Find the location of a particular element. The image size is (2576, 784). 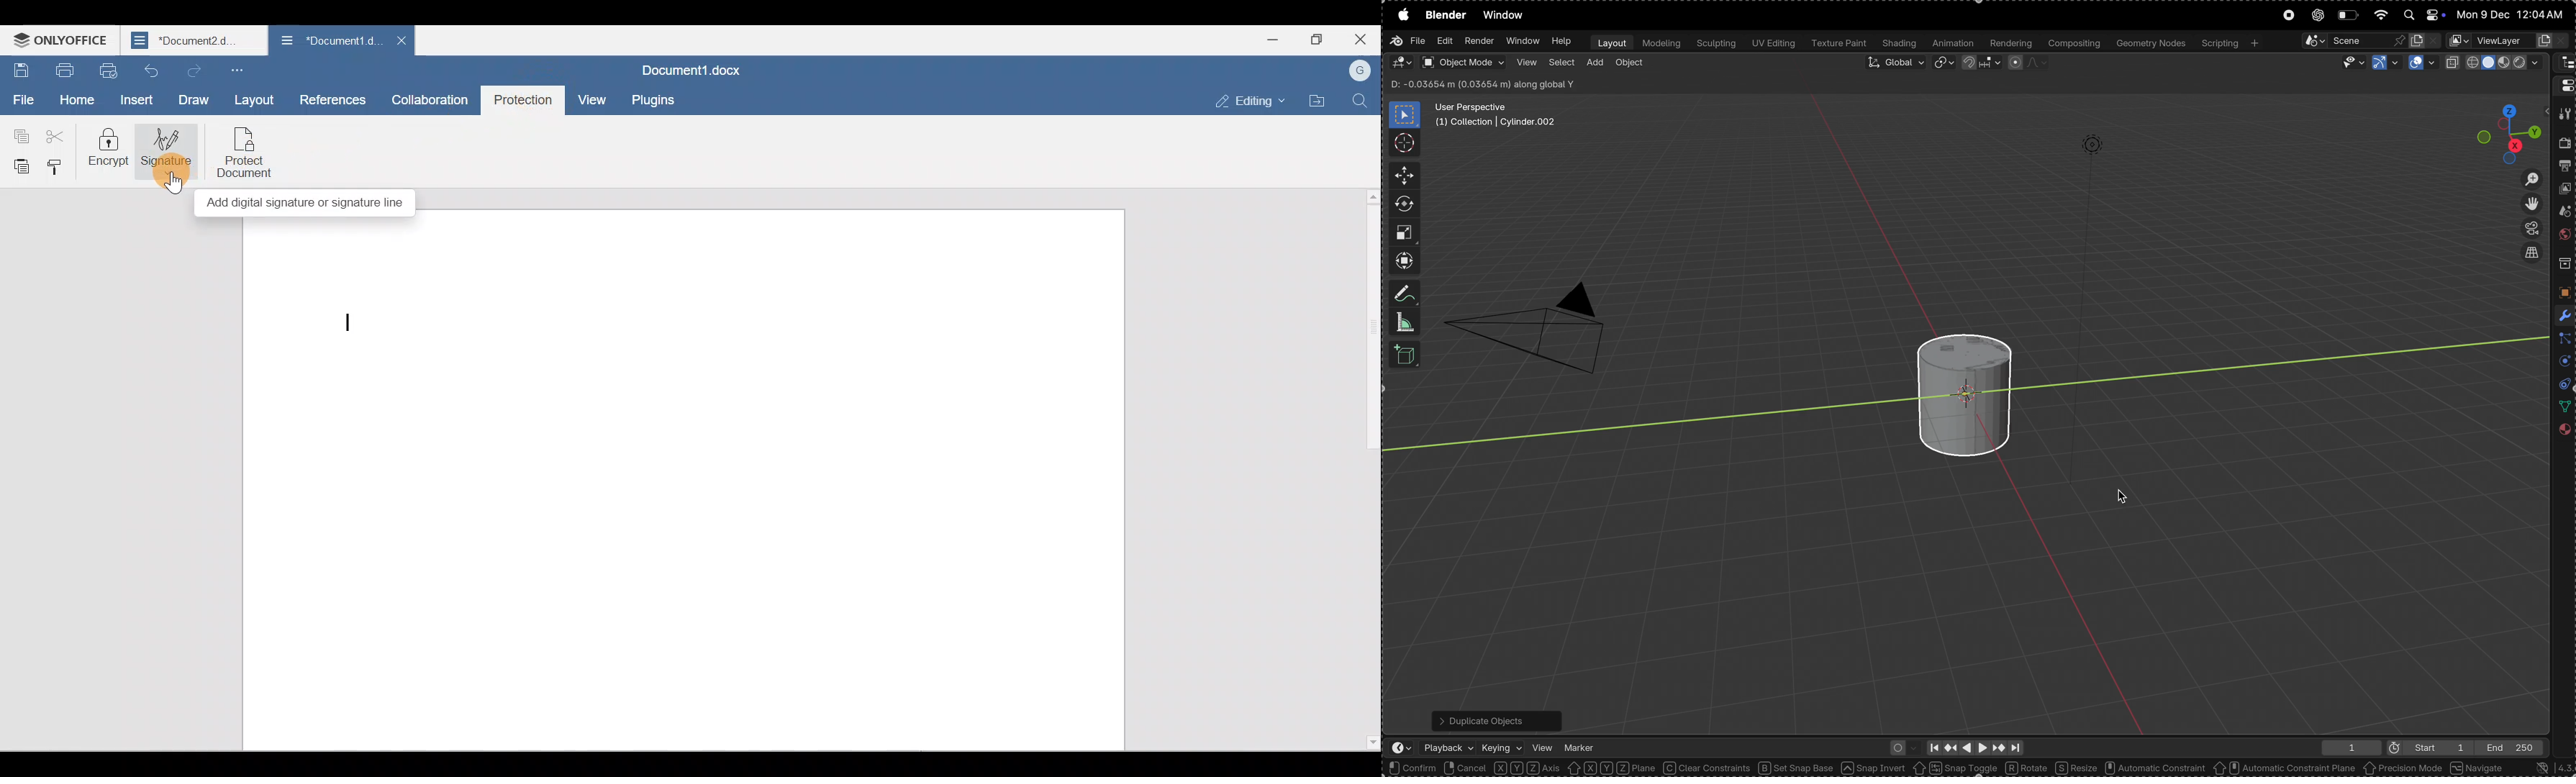

render is located at coordinates (2565, 145).